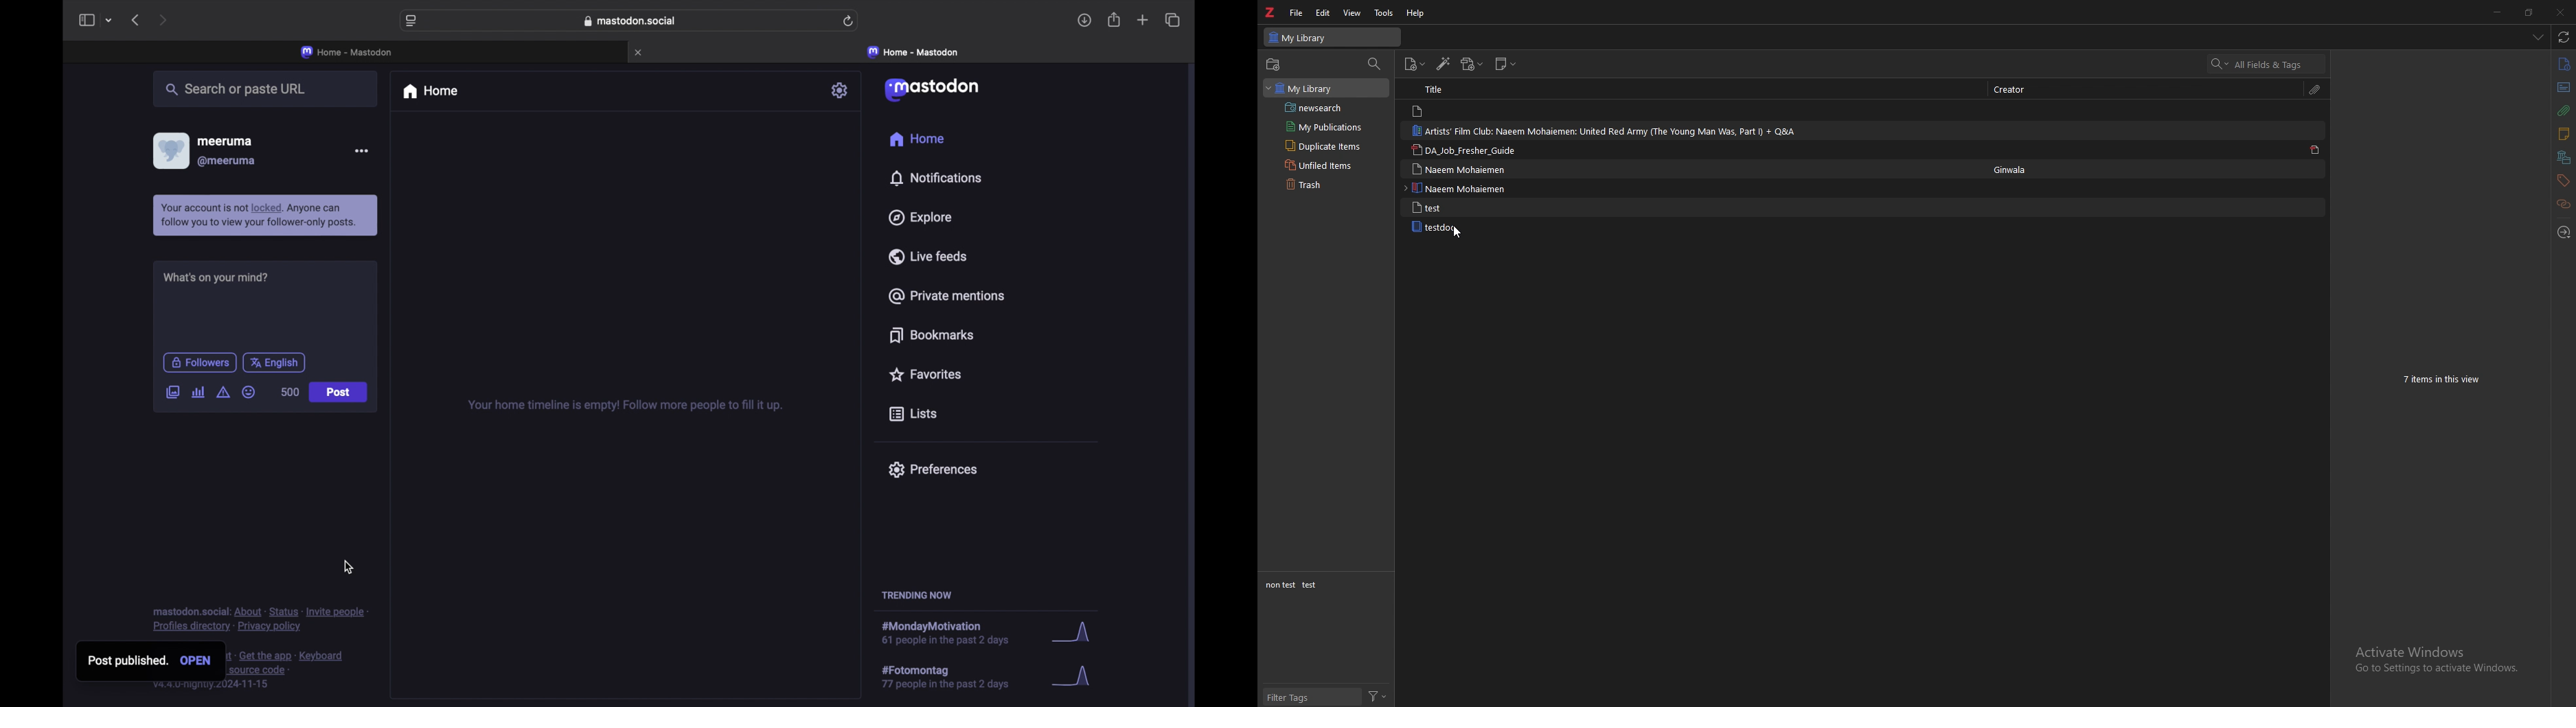 Image resolution: width=2576 pixels, height=728 pixels. Describe the element at coordinates (2562, 233) in the screenshot. I see `locate` at that location.